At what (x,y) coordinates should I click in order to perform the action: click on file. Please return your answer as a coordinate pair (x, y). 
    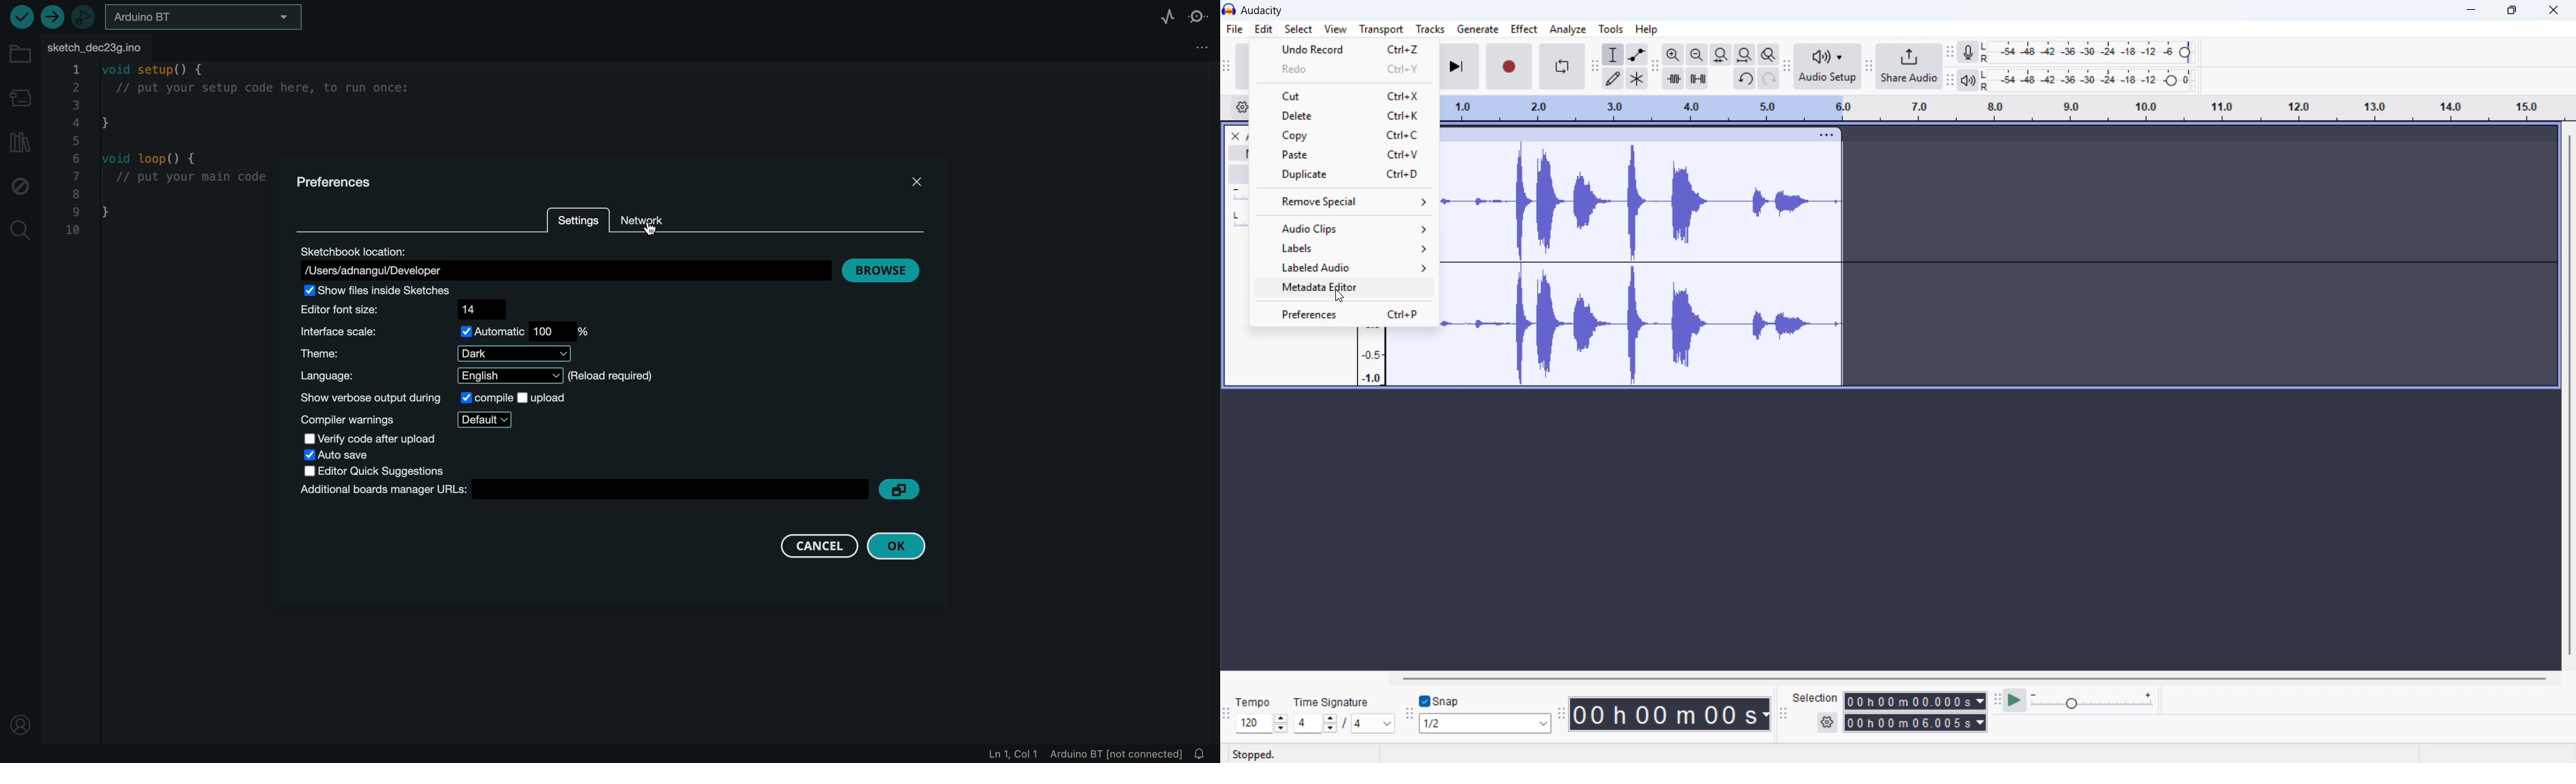
    Looking at the image, I should click on (1236, 30).